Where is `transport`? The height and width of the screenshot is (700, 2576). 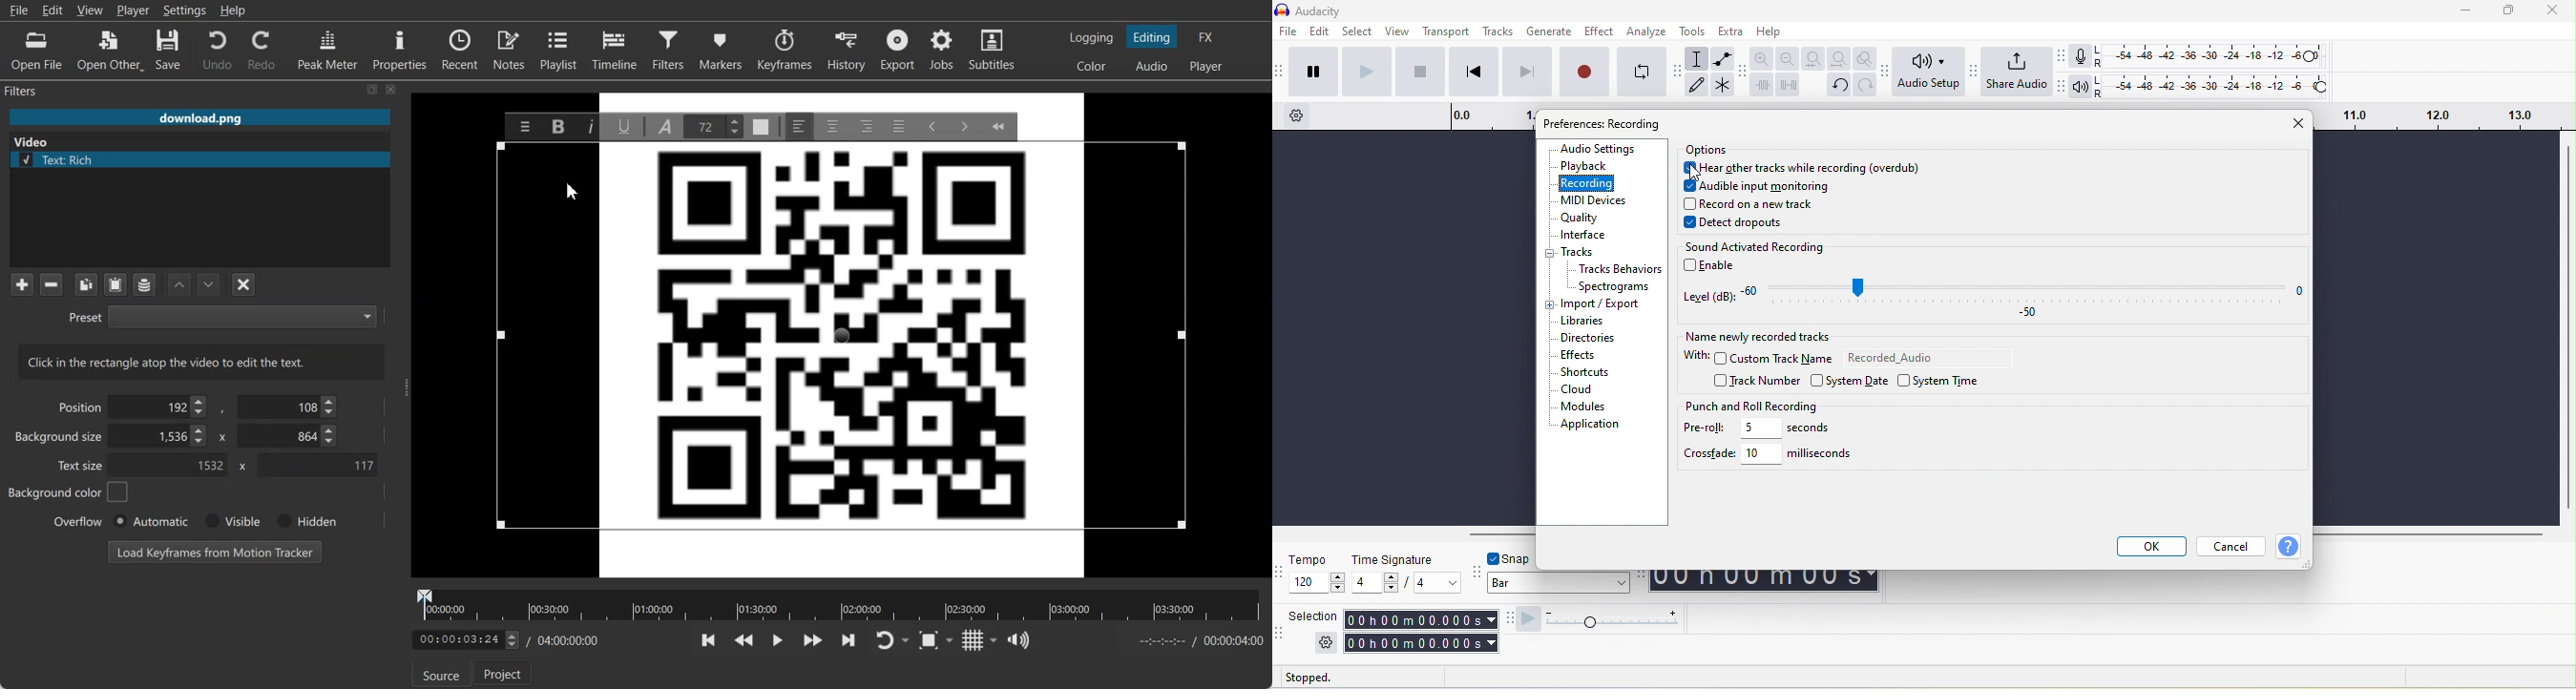
transport is located at coordinates (1446, 31).